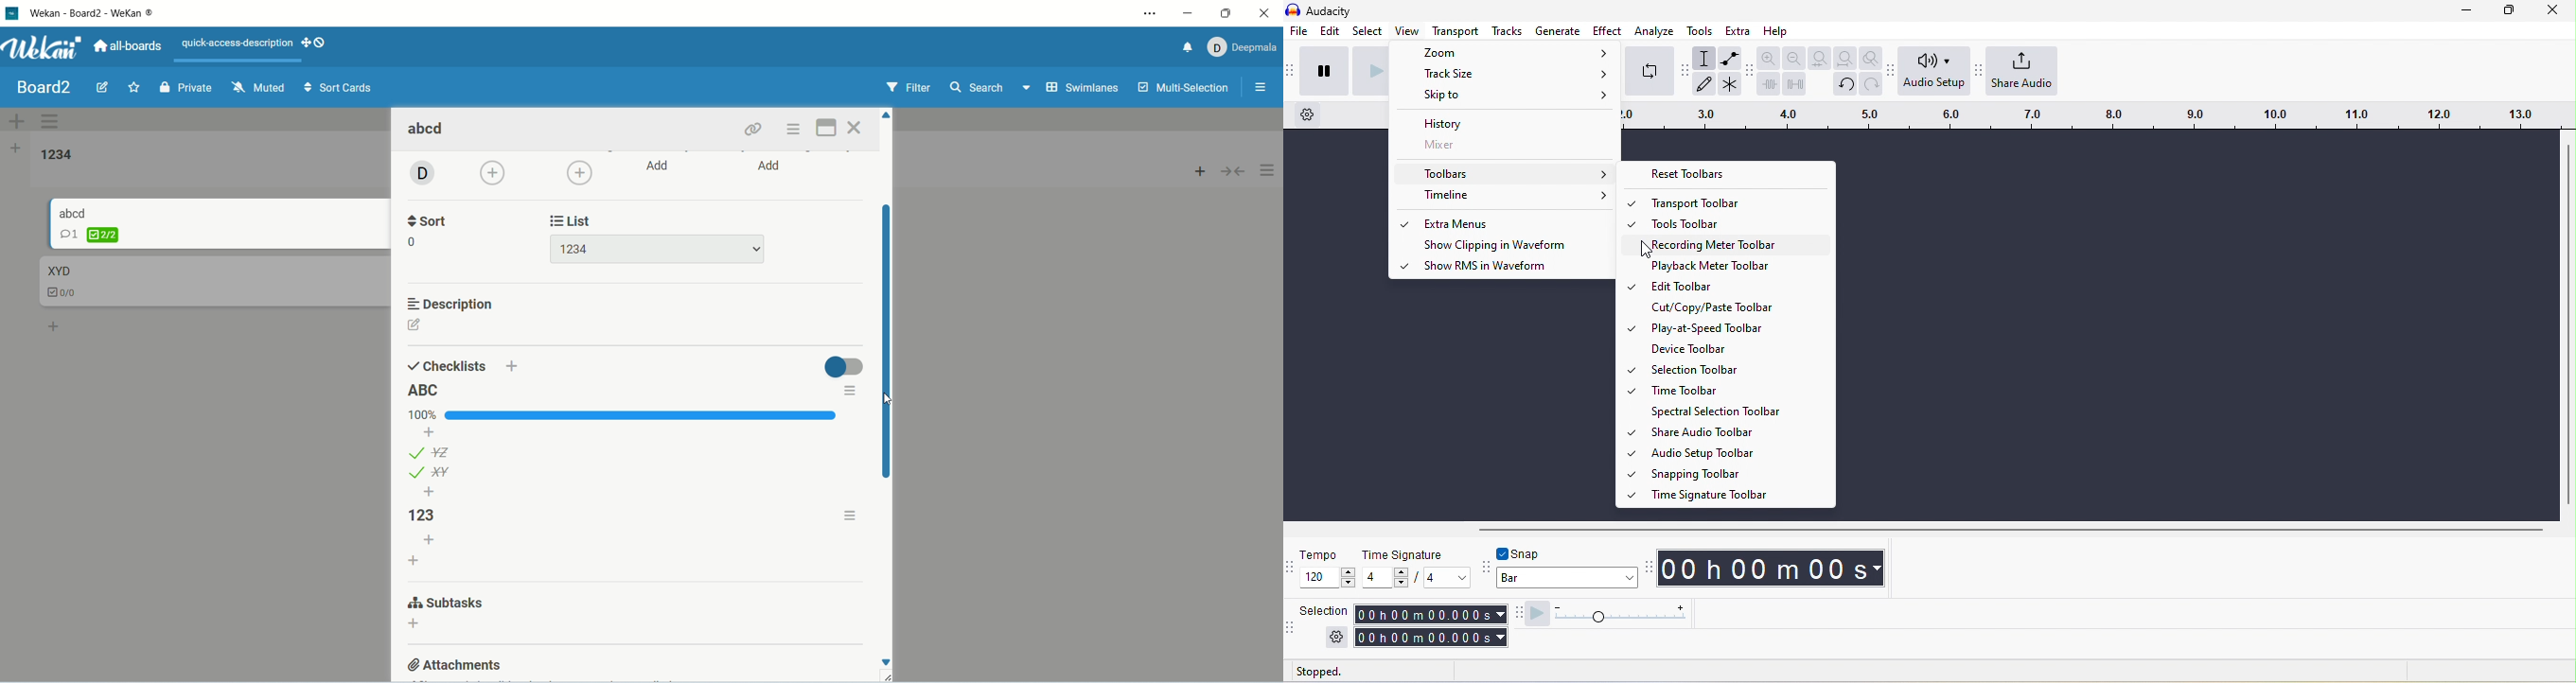 This screenshot has height=700, width=2576. Describe the element at coordinates (856, 128) in the screenshot. I see `close` at that location.